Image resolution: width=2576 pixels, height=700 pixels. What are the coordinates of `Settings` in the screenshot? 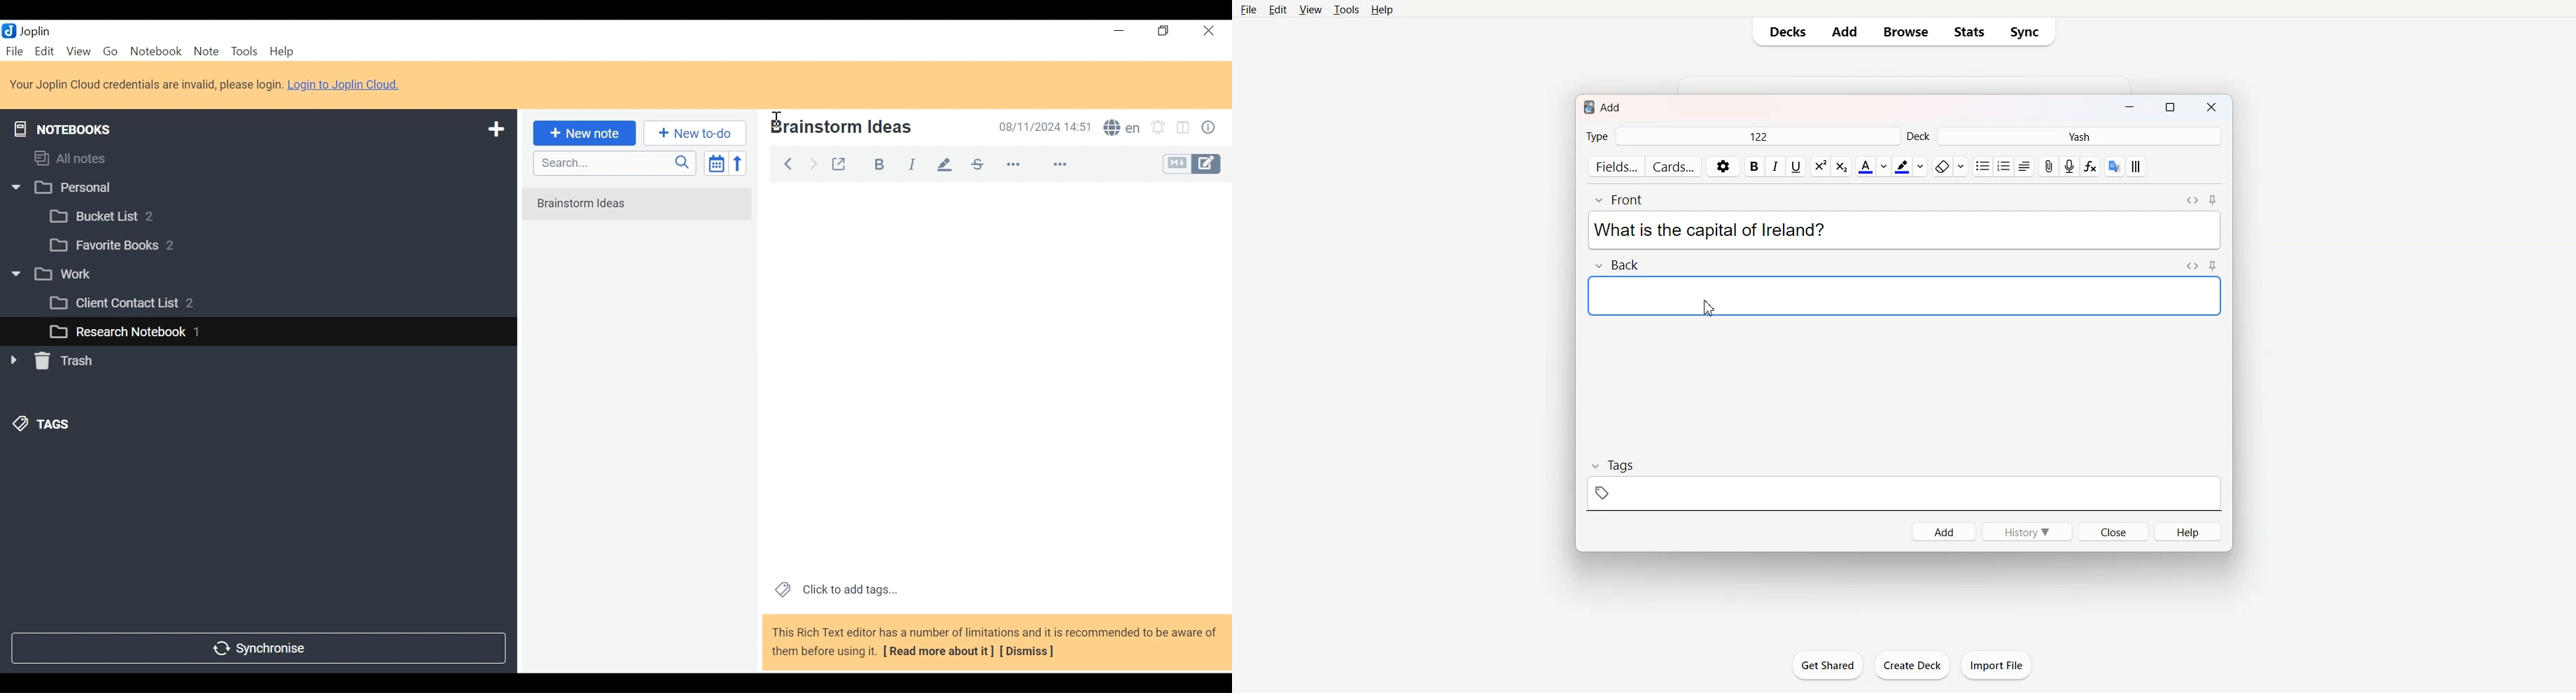 It's located at (1723, 167).